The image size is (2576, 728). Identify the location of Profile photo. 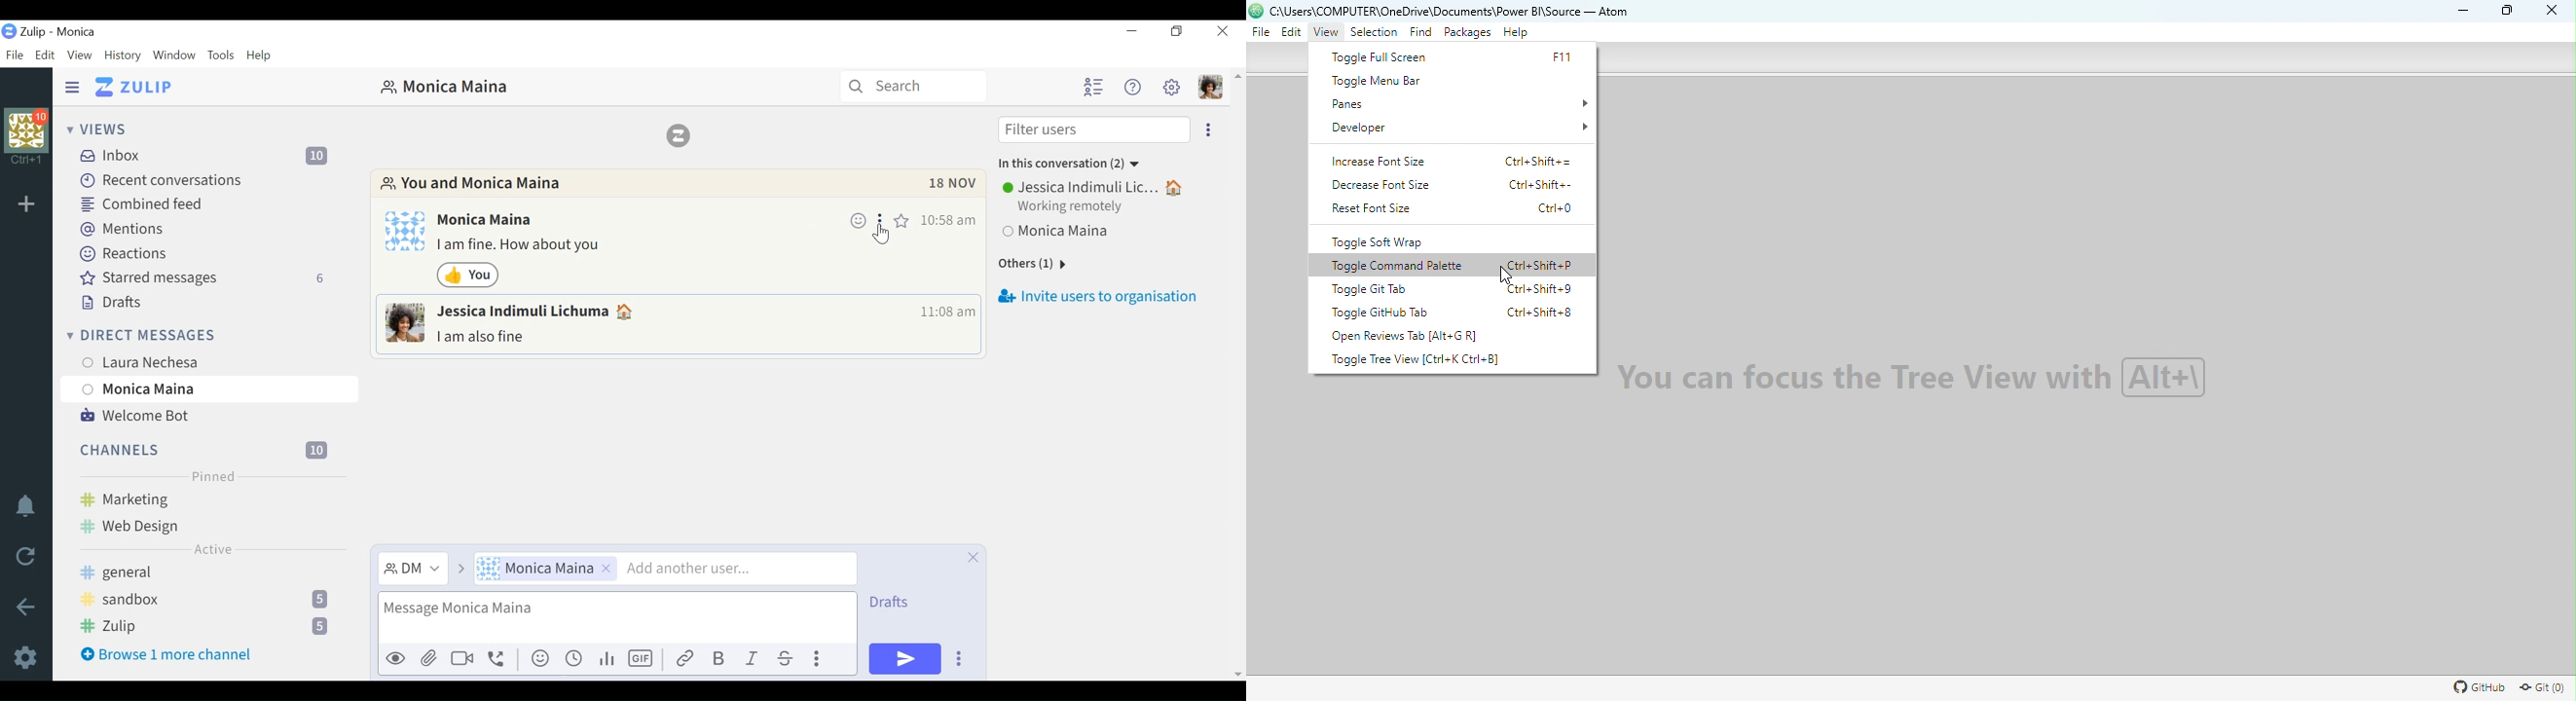
(404, 323).